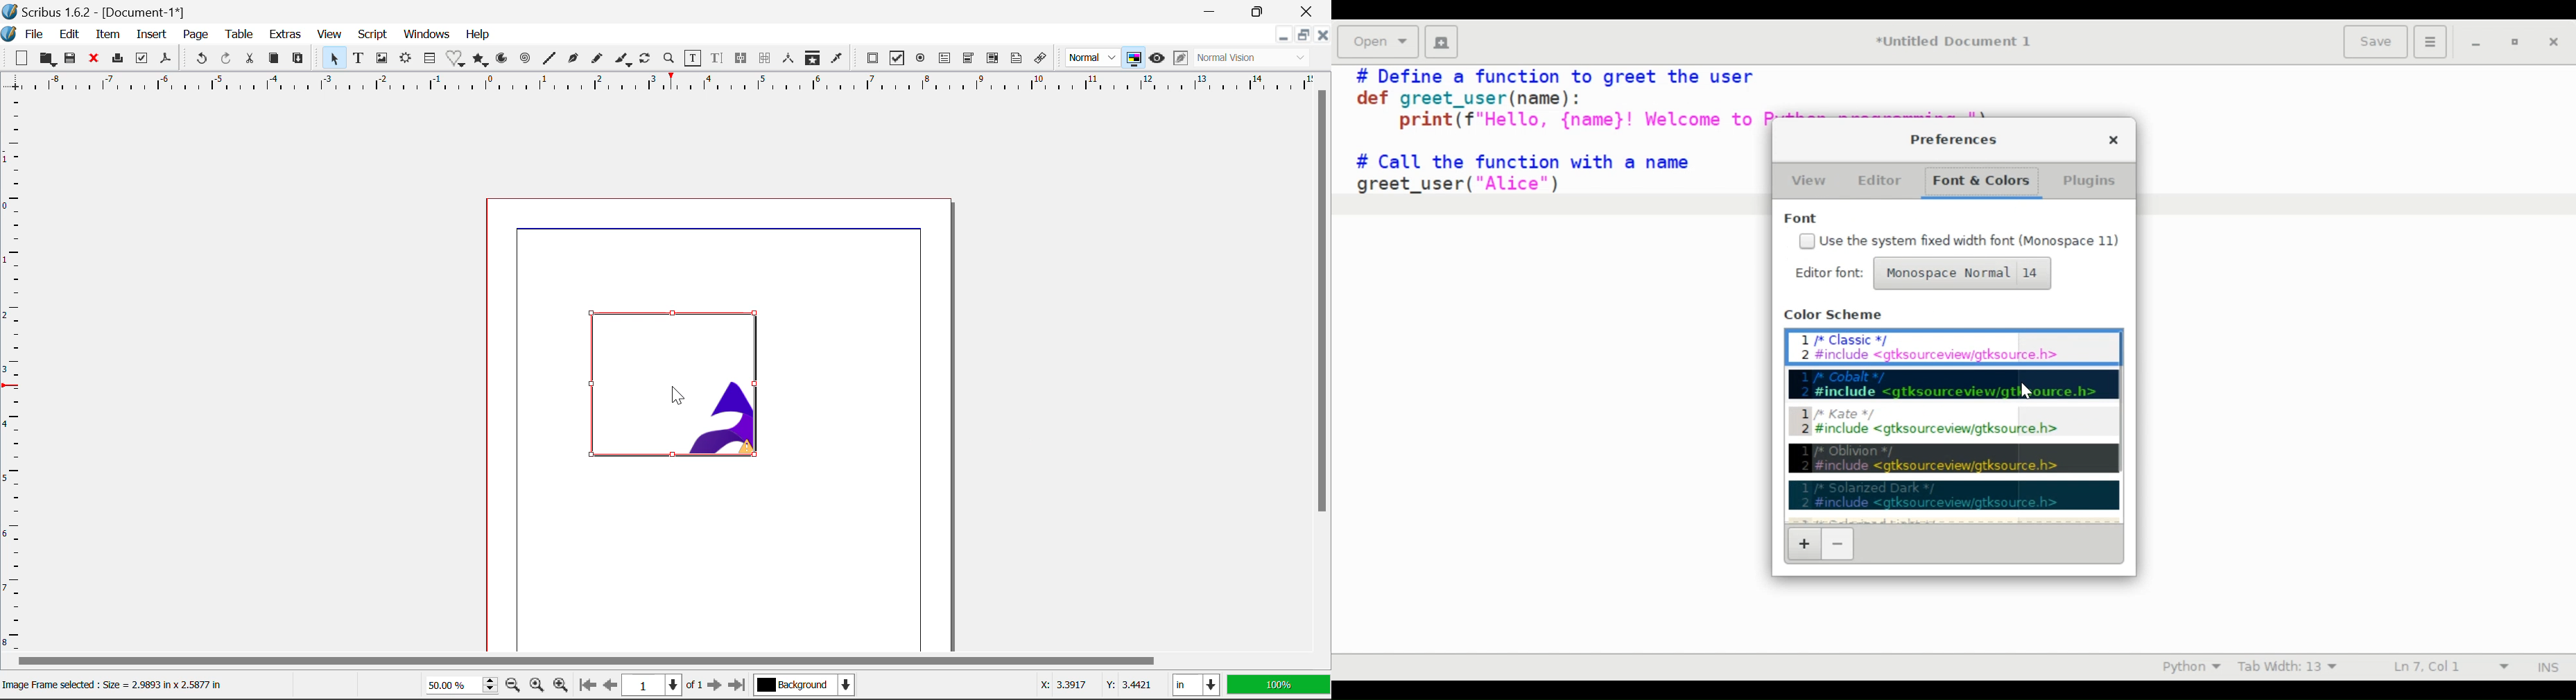 The image size is (2576, 700). What do you see at coordinates (921, 59) in the screenshot?
I see `Pdf Radio Button` at bounding box center [921, 59].